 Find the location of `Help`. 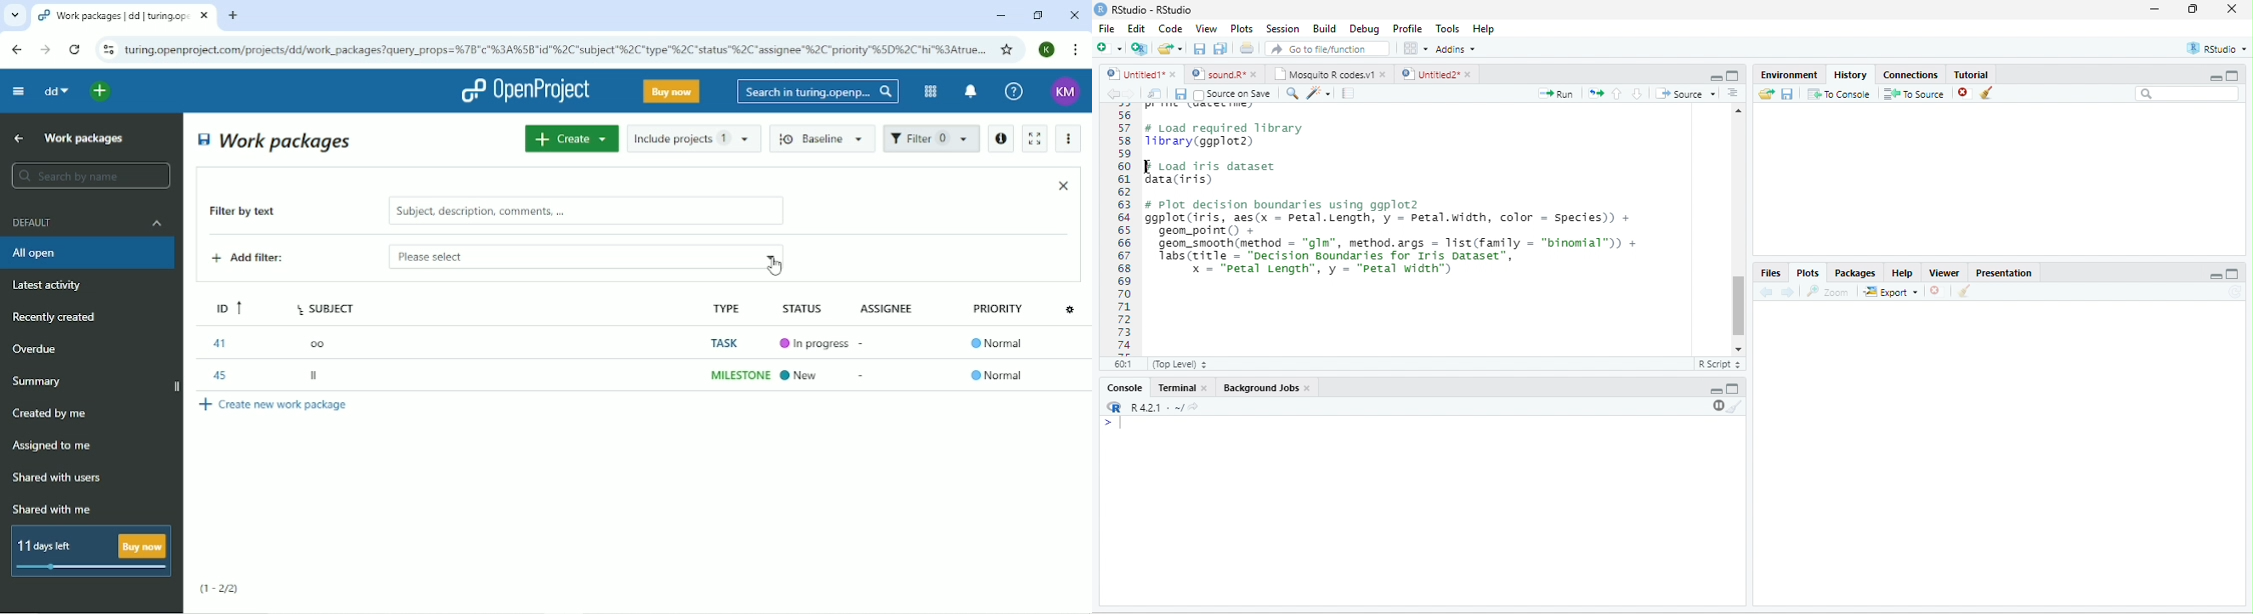

Help is located at coordinates (1486, 30).